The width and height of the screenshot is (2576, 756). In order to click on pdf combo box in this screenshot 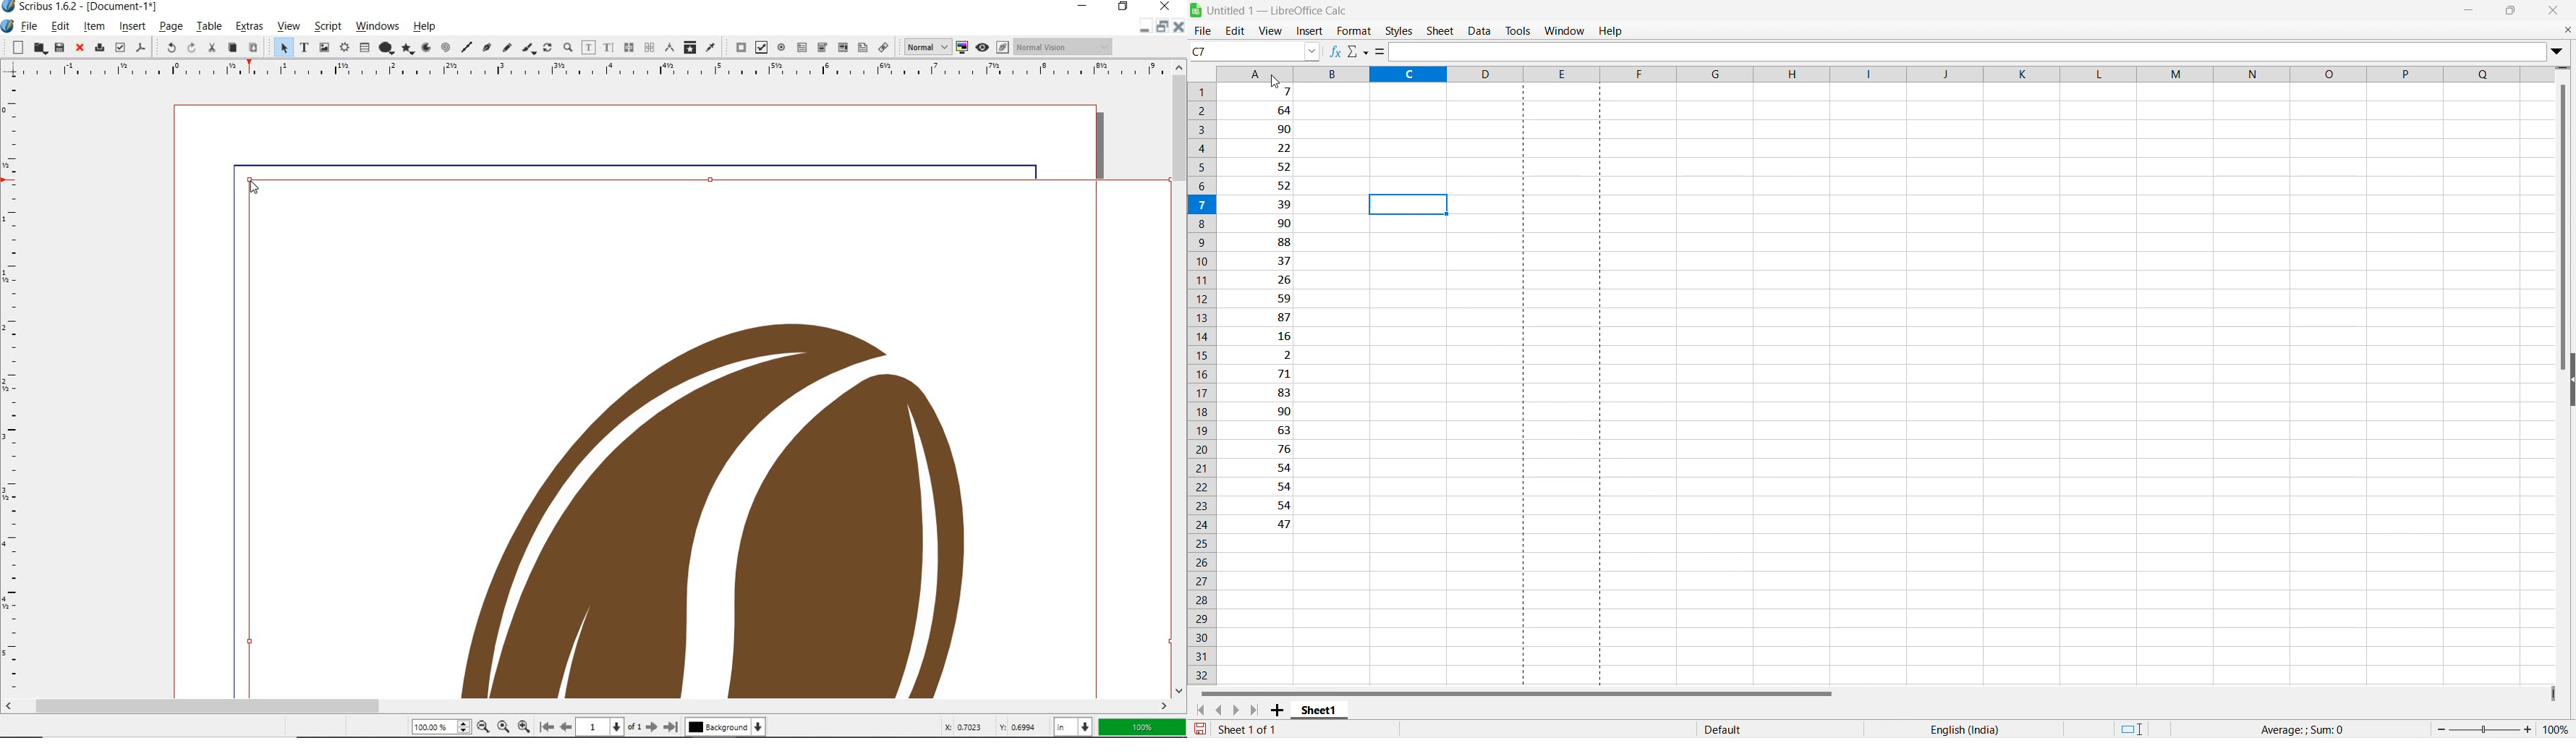, I will do `click(842, 47)`.